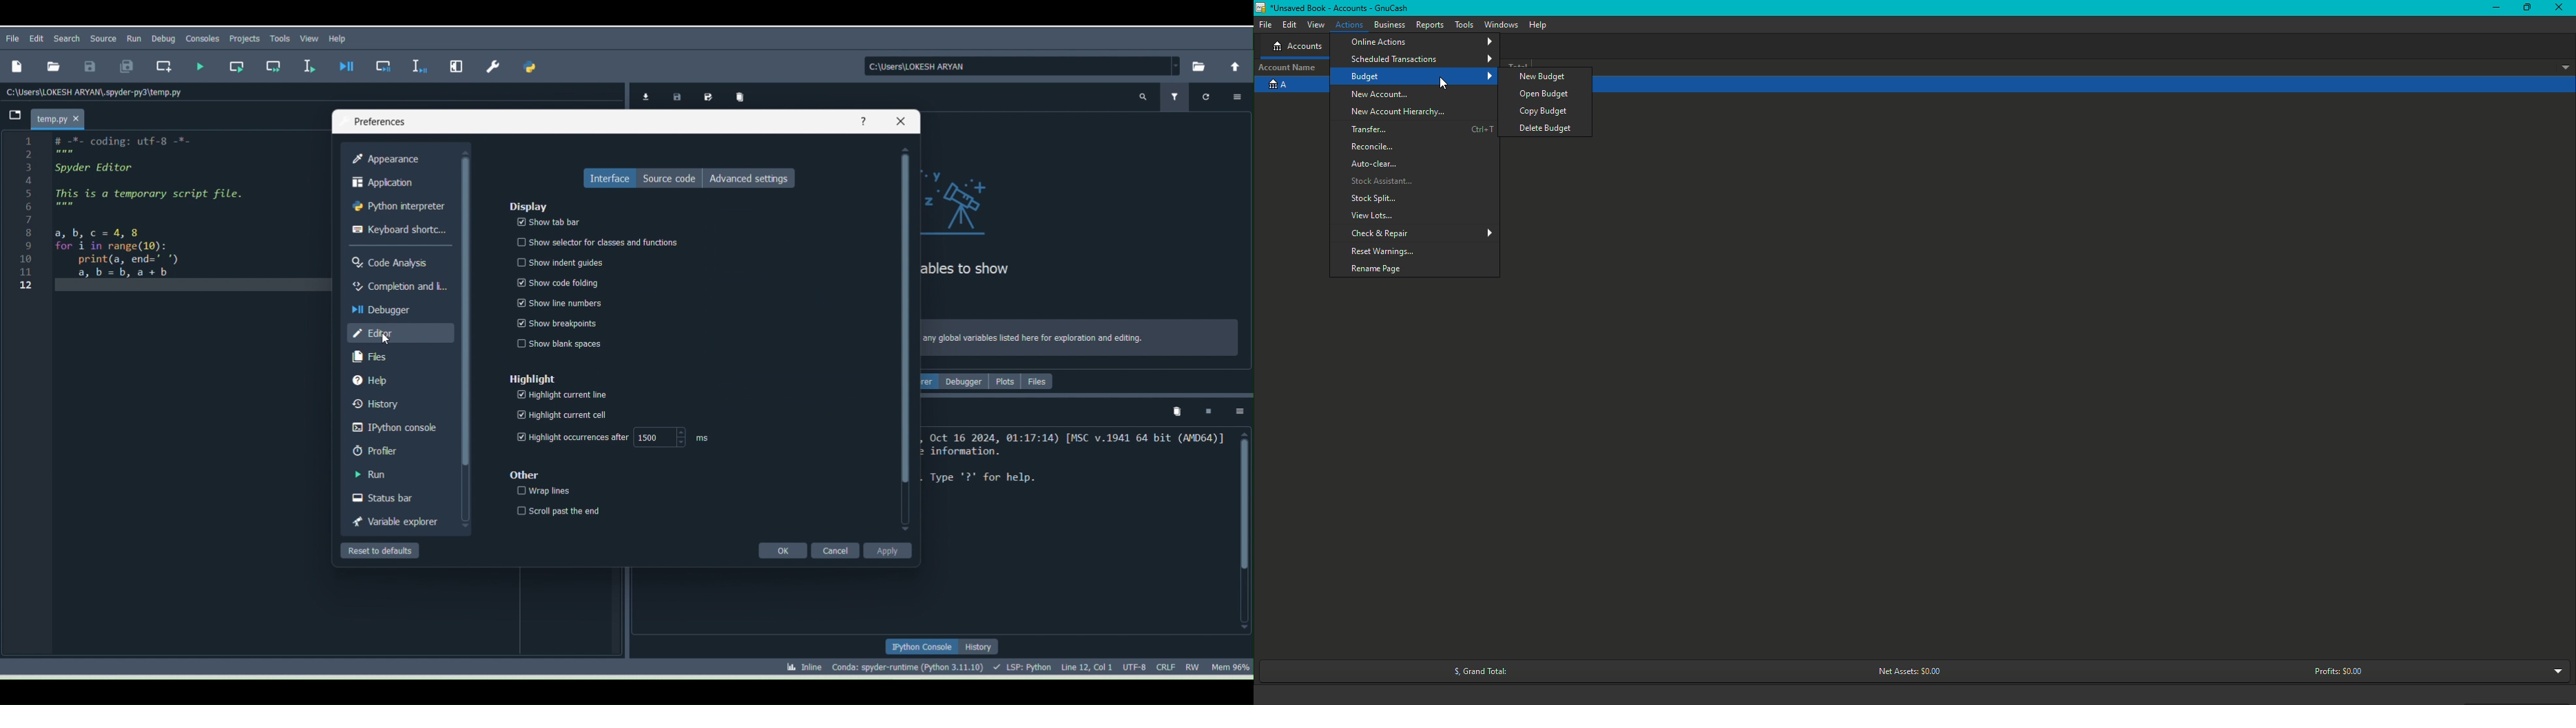  I want to click on Consoles, so click(200, 40).